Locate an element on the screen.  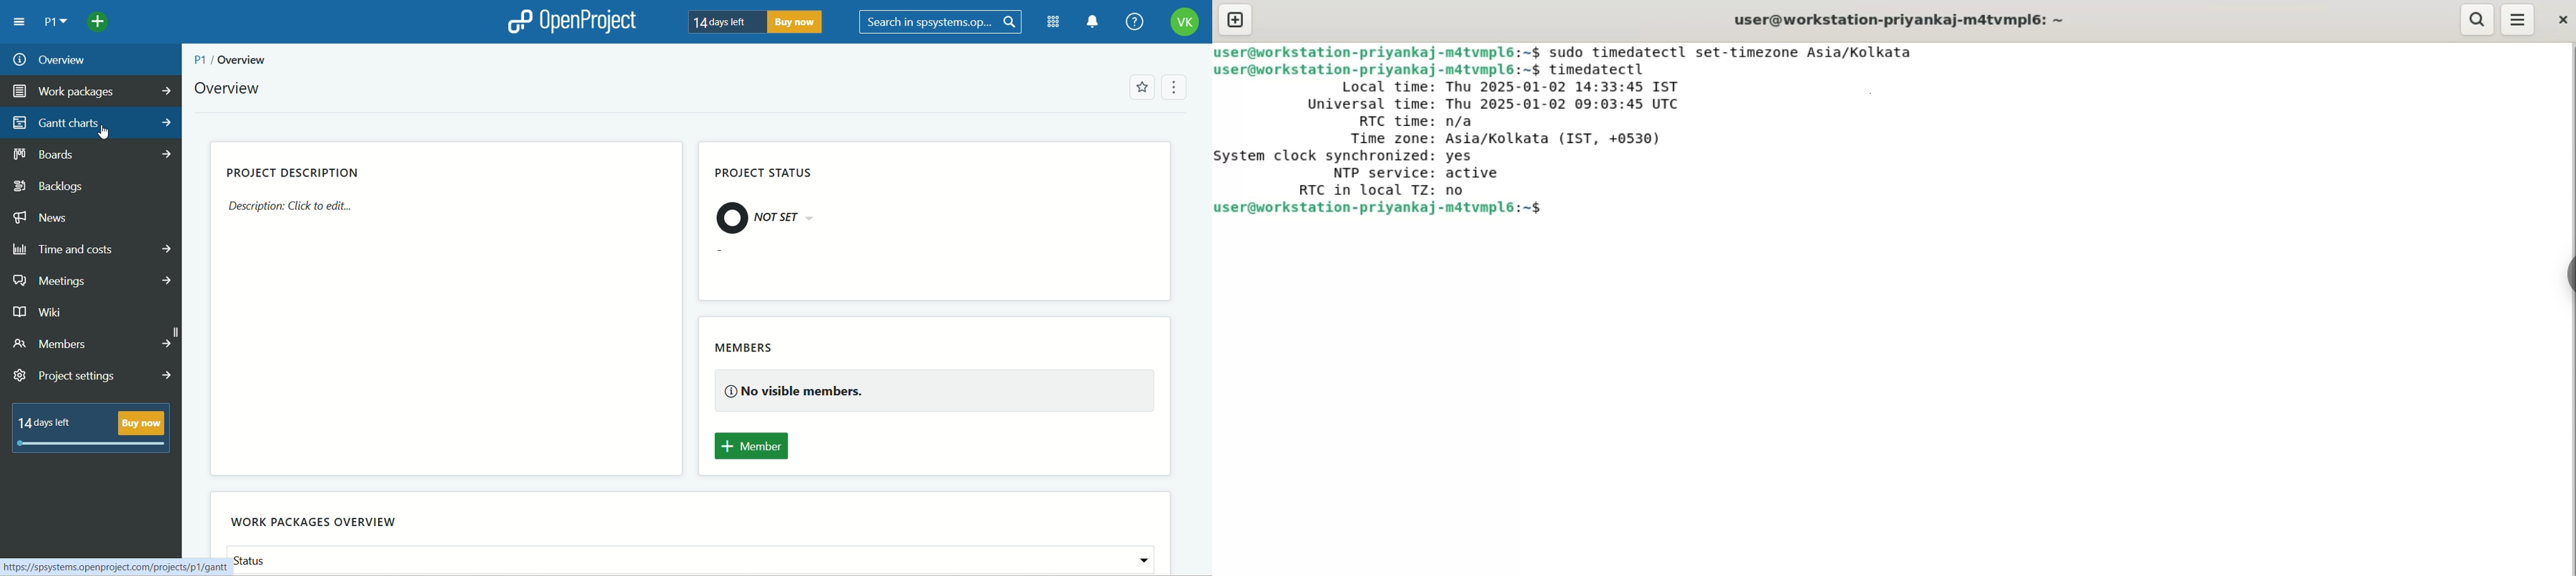
account is located at coordinates (1186, 22).